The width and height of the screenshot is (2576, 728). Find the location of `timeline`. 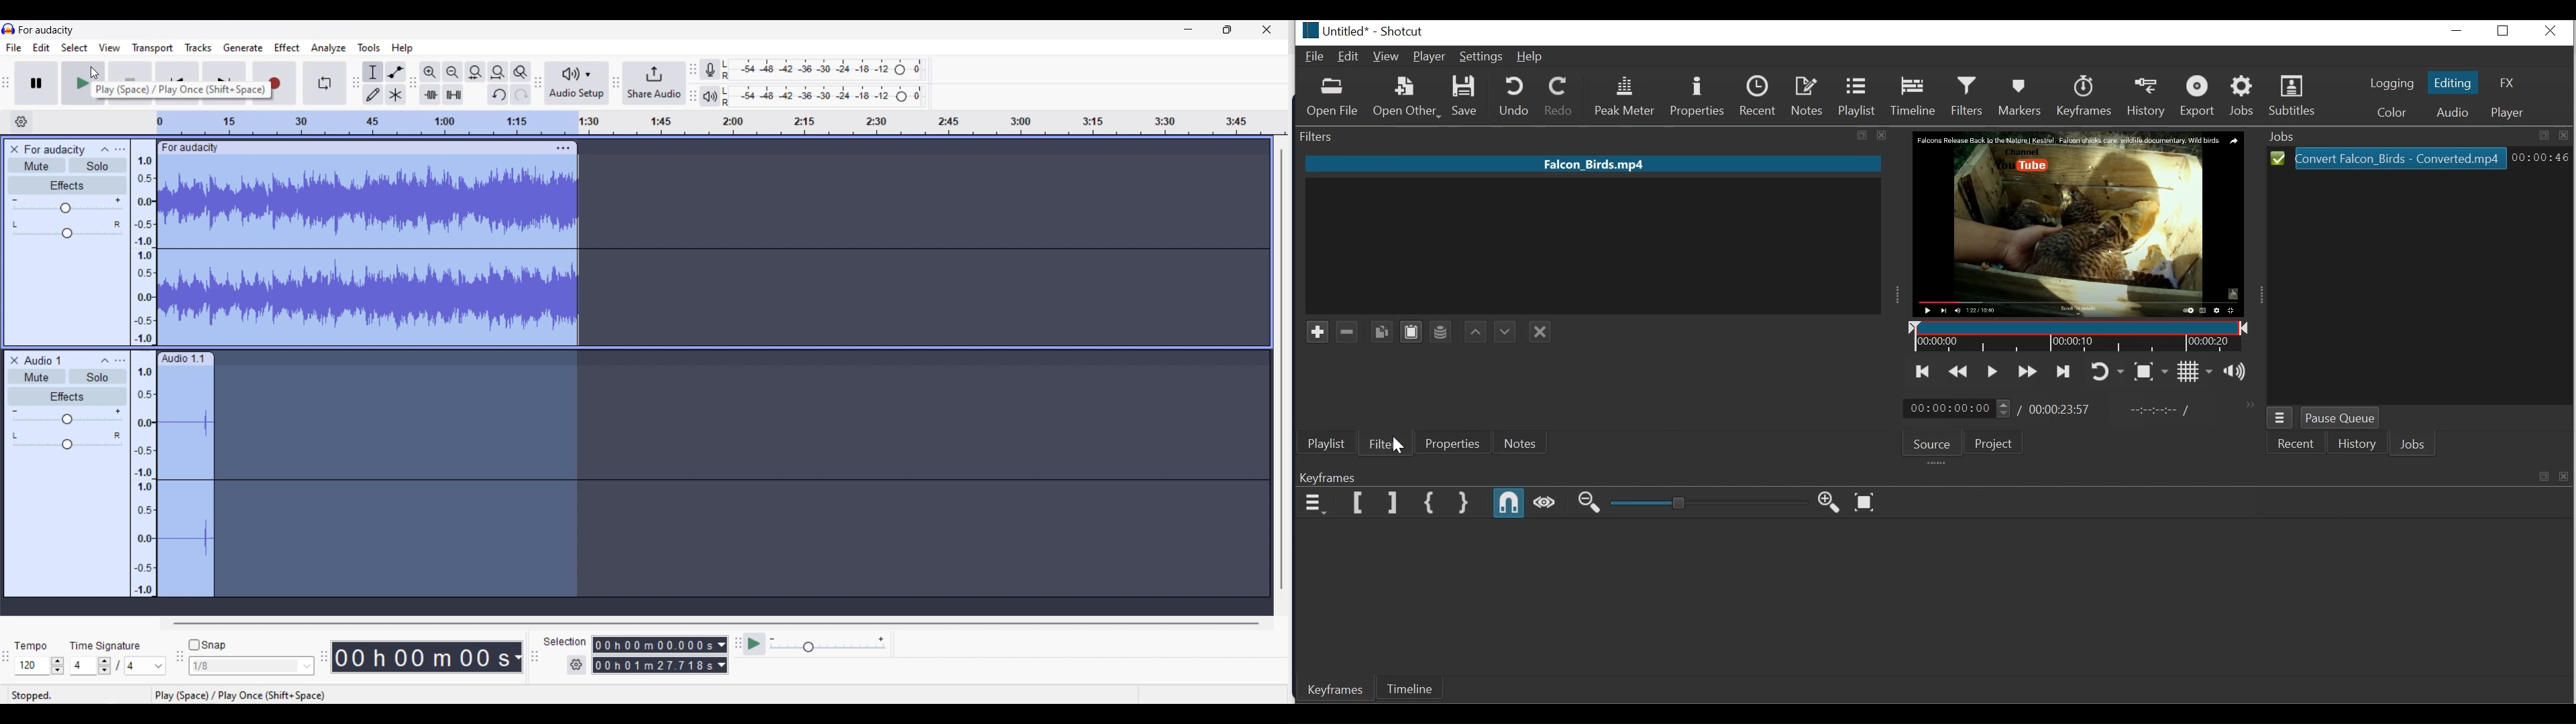

timeline is located at coordinates (722, 123).